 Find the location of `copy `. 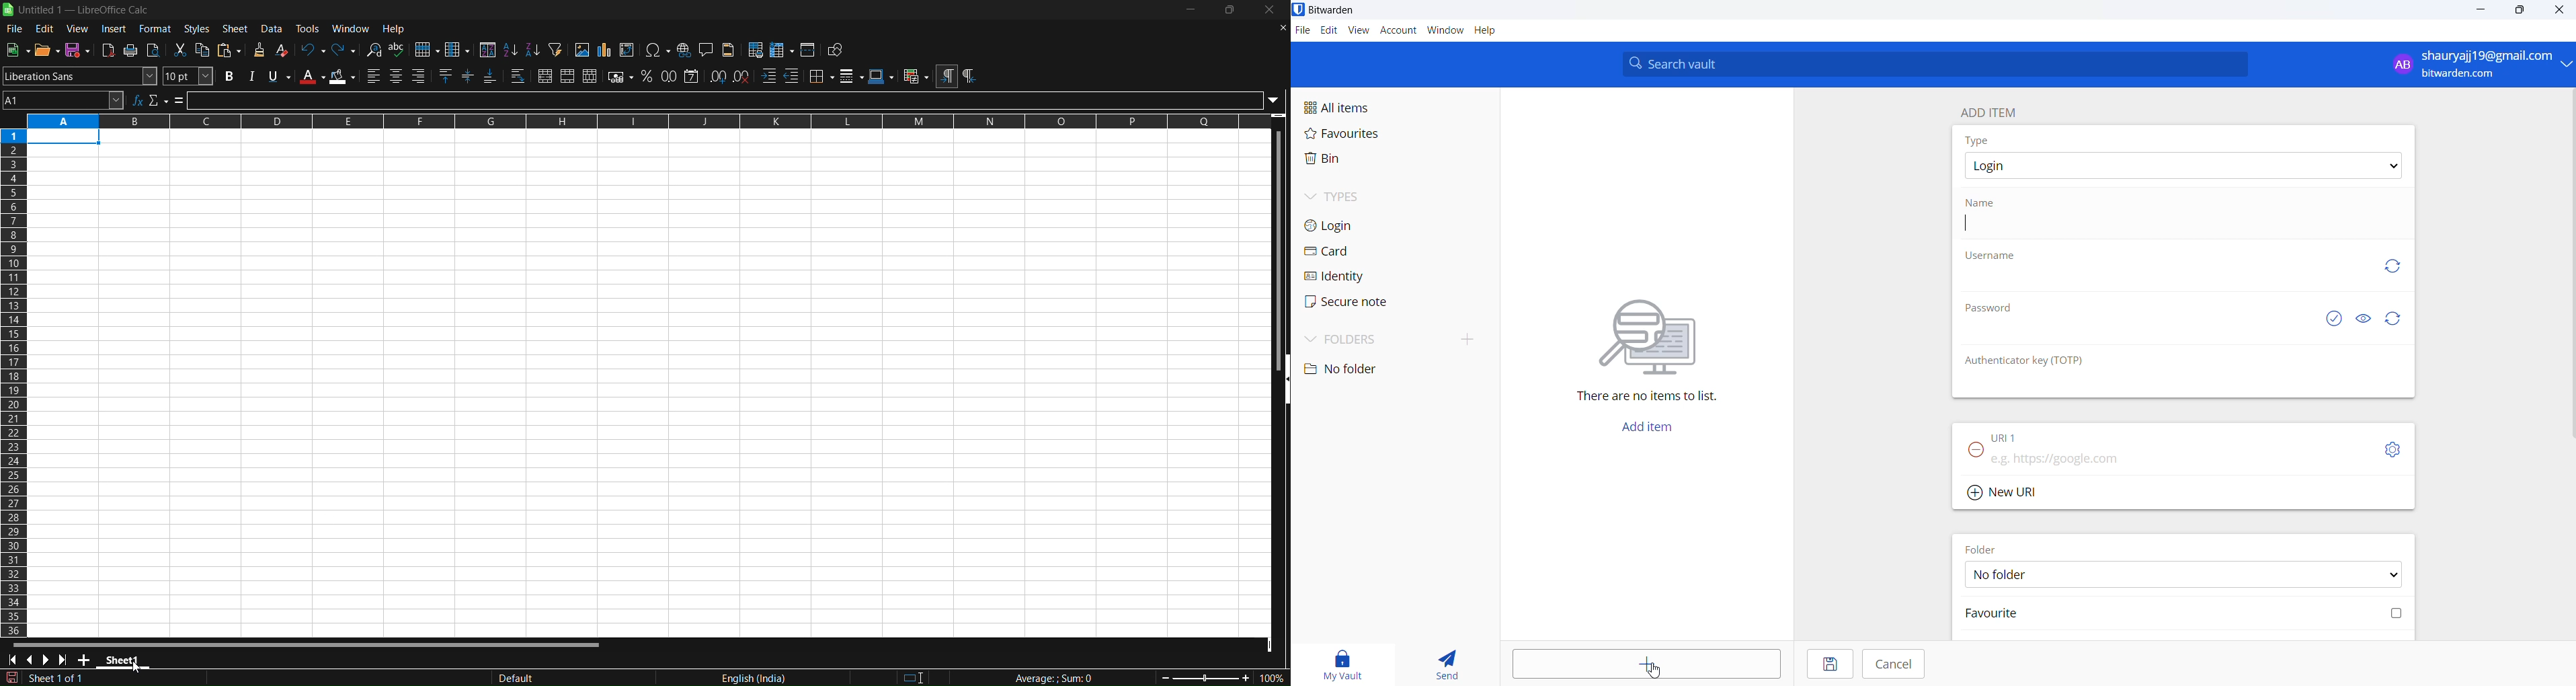

copy  is located at coordinates (204, 50).